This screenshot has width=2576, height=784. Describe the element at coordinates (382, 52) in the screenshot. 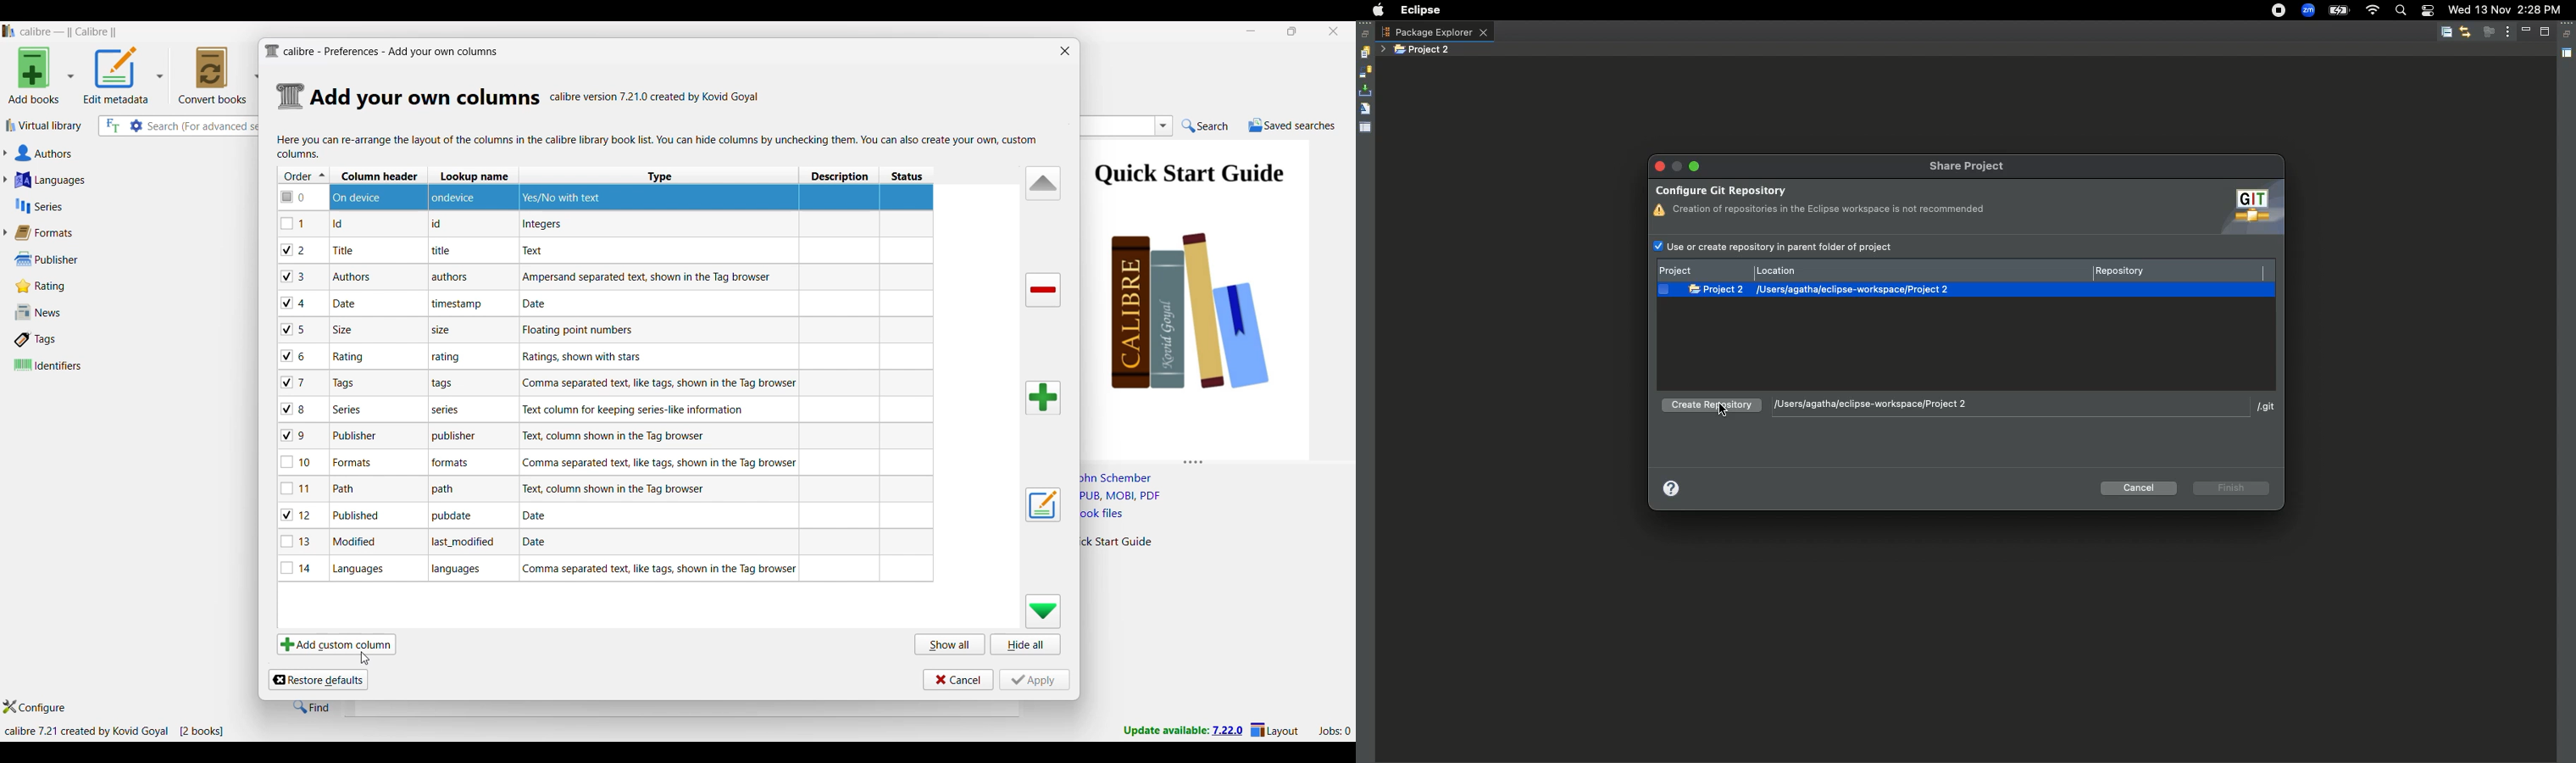

I see `Title and logo of current window` at that location.